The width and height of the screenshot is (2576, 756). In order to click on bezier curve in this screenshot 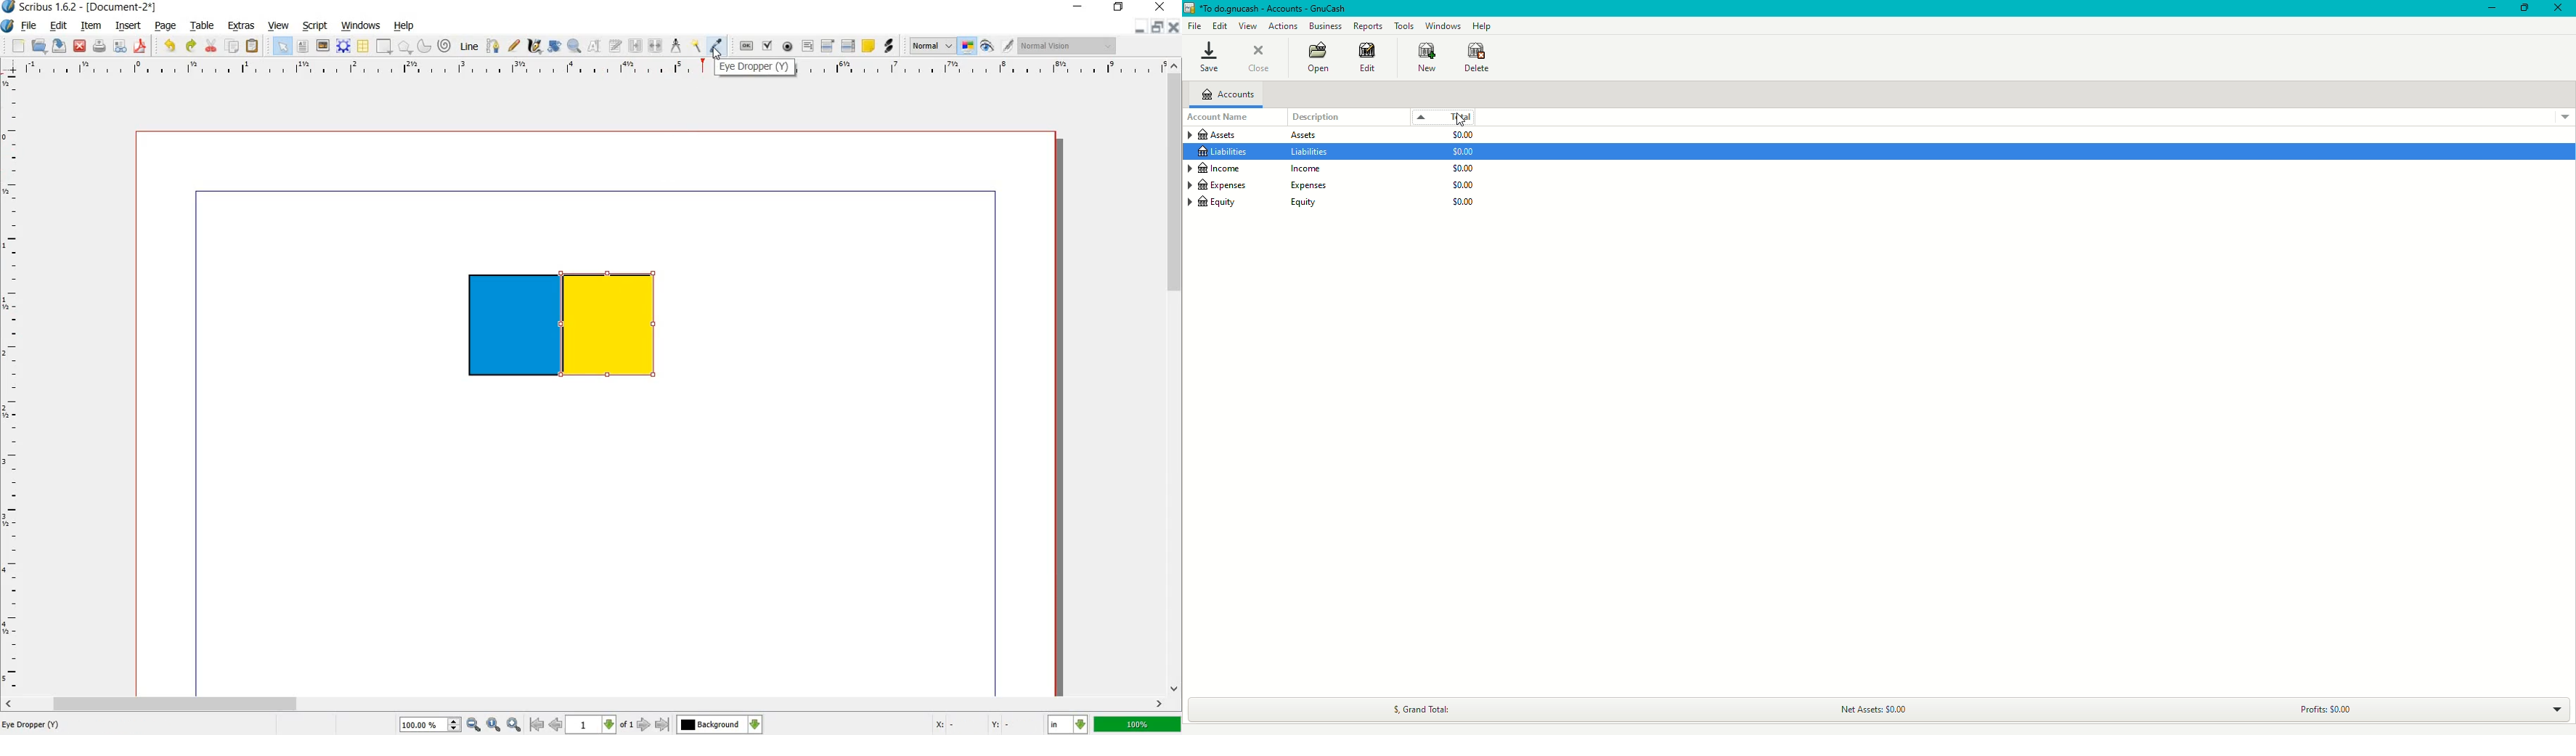, I will do `click(494, 48)`.